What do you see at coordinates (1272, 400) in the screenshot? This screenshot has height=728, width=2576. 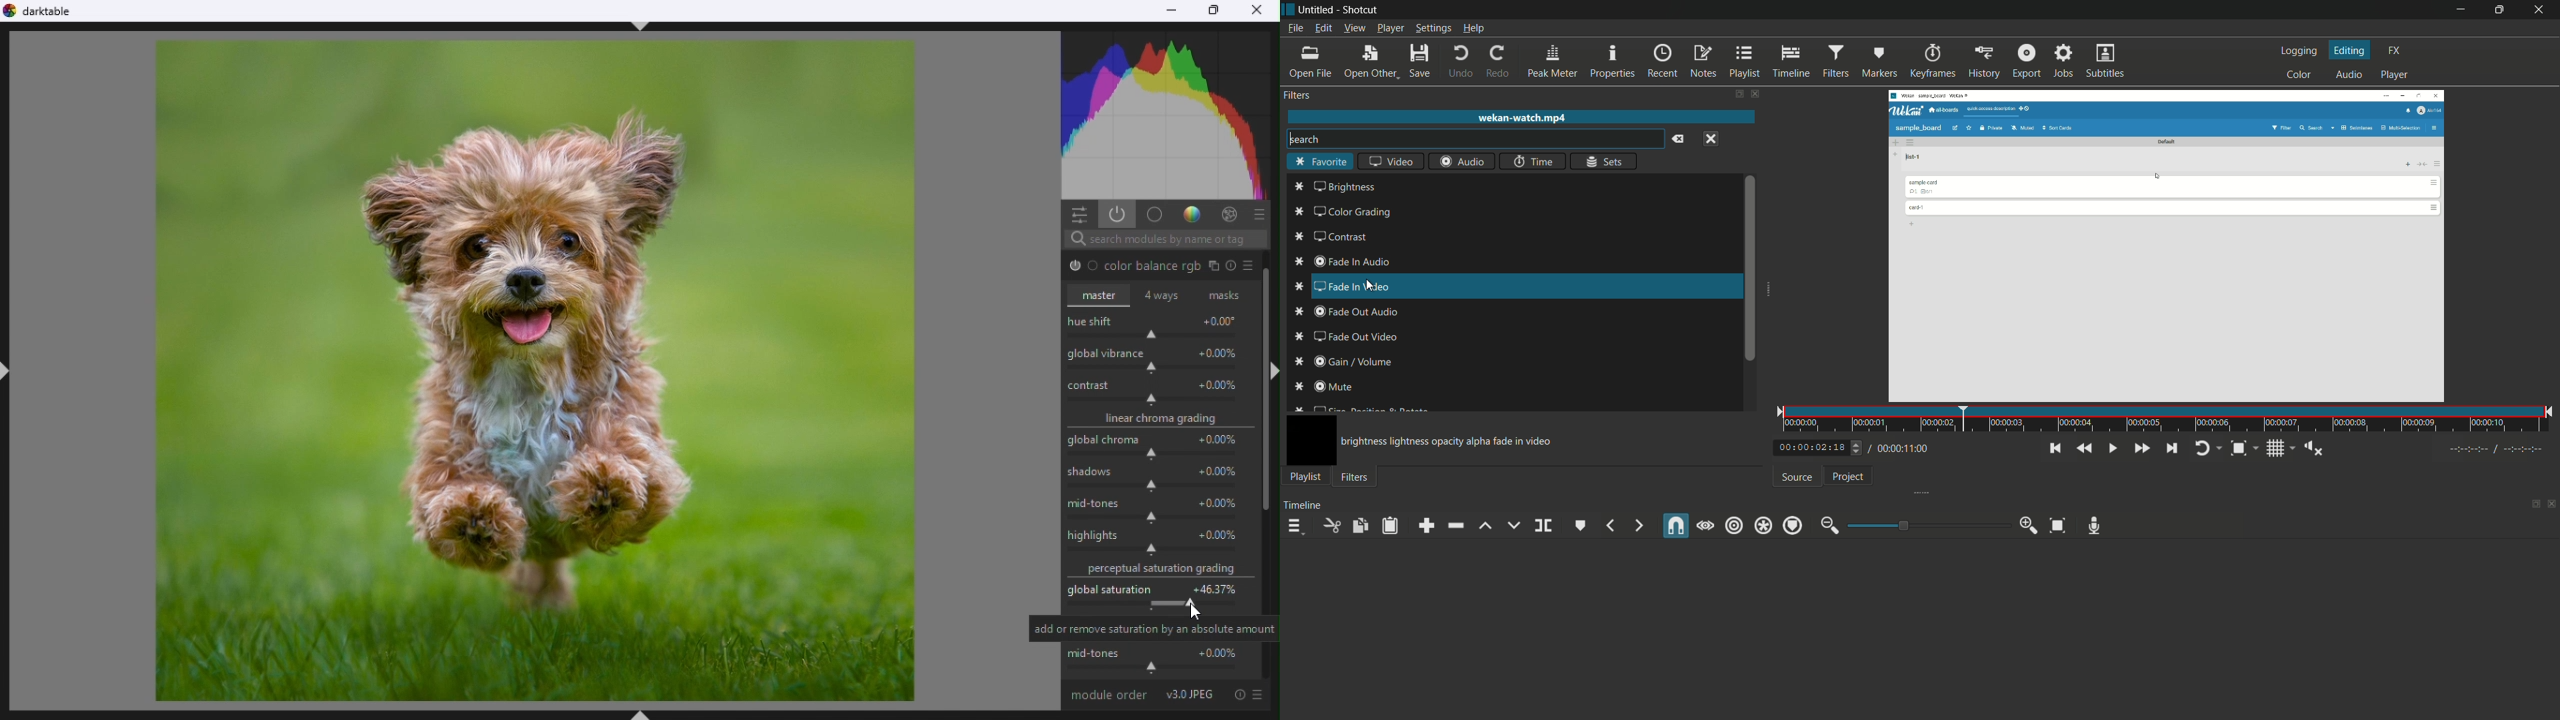 I see `Vertical scrollbar` at bounding box center [1272, 400].